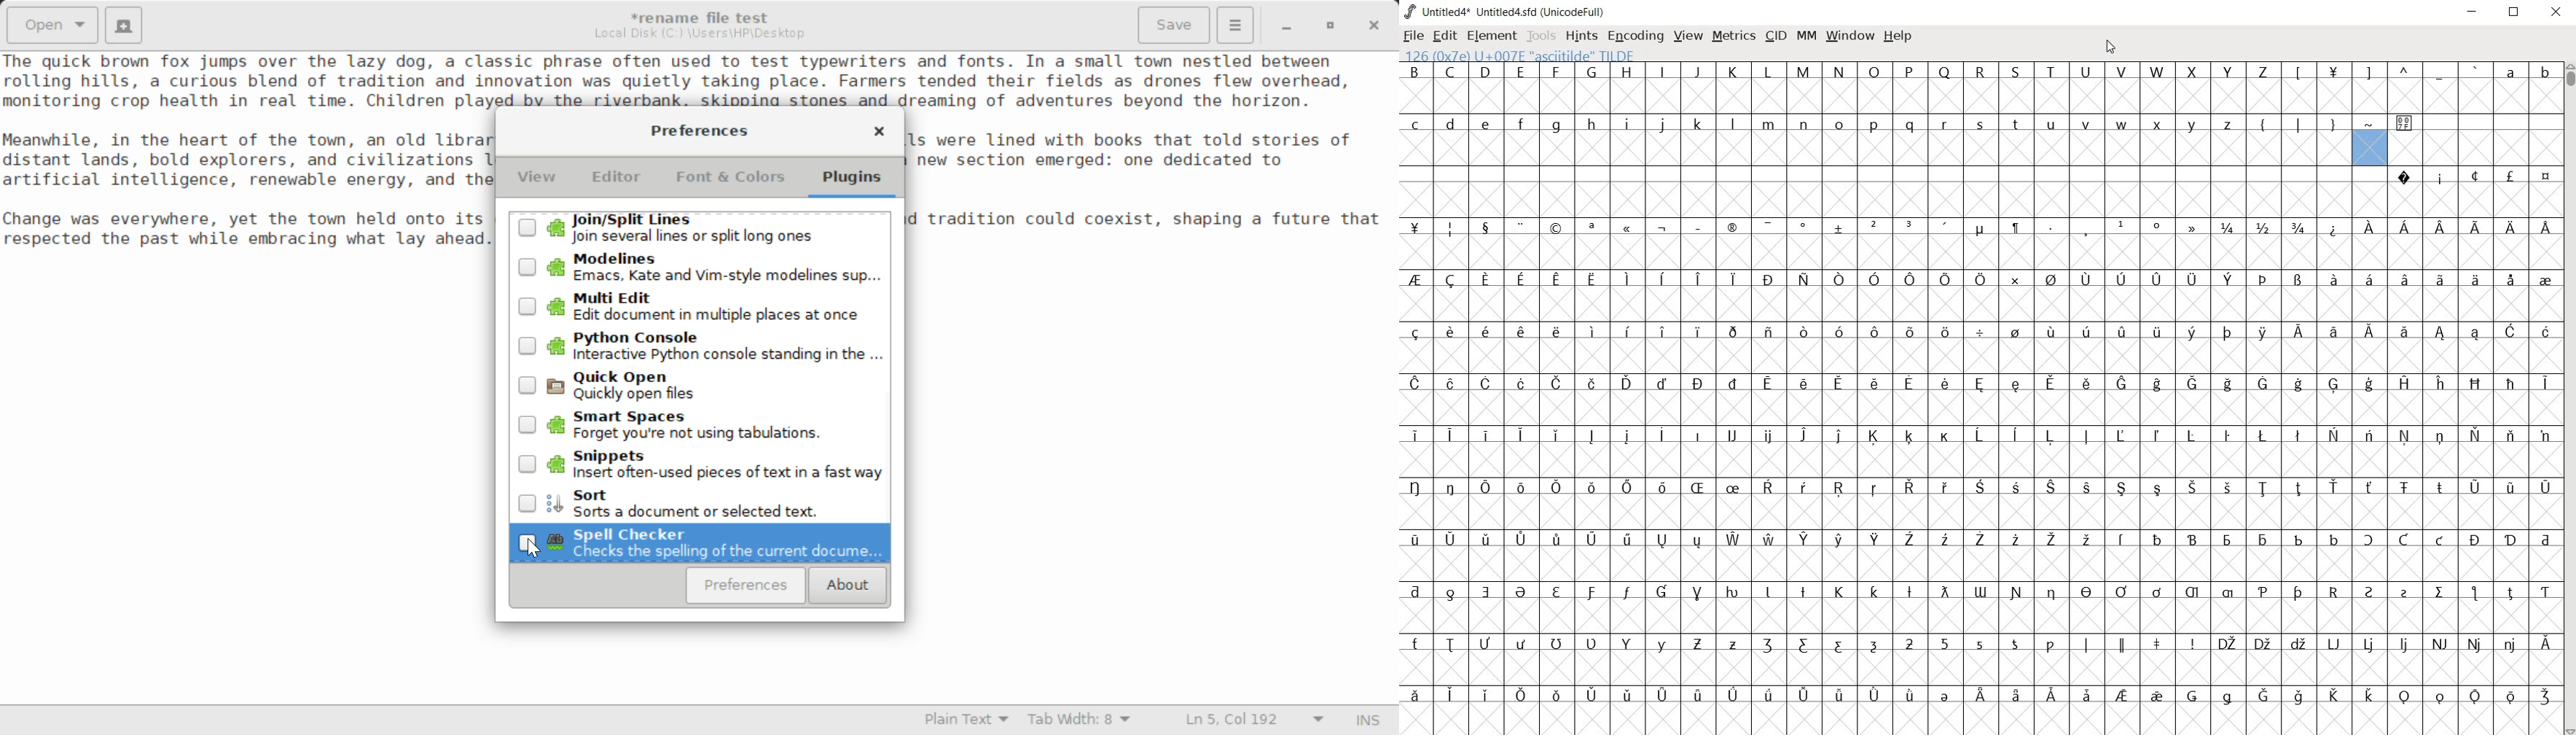  I want to click on Untitled4* Untitled4.sfd (UnicodeFull), so click(1505, 12).